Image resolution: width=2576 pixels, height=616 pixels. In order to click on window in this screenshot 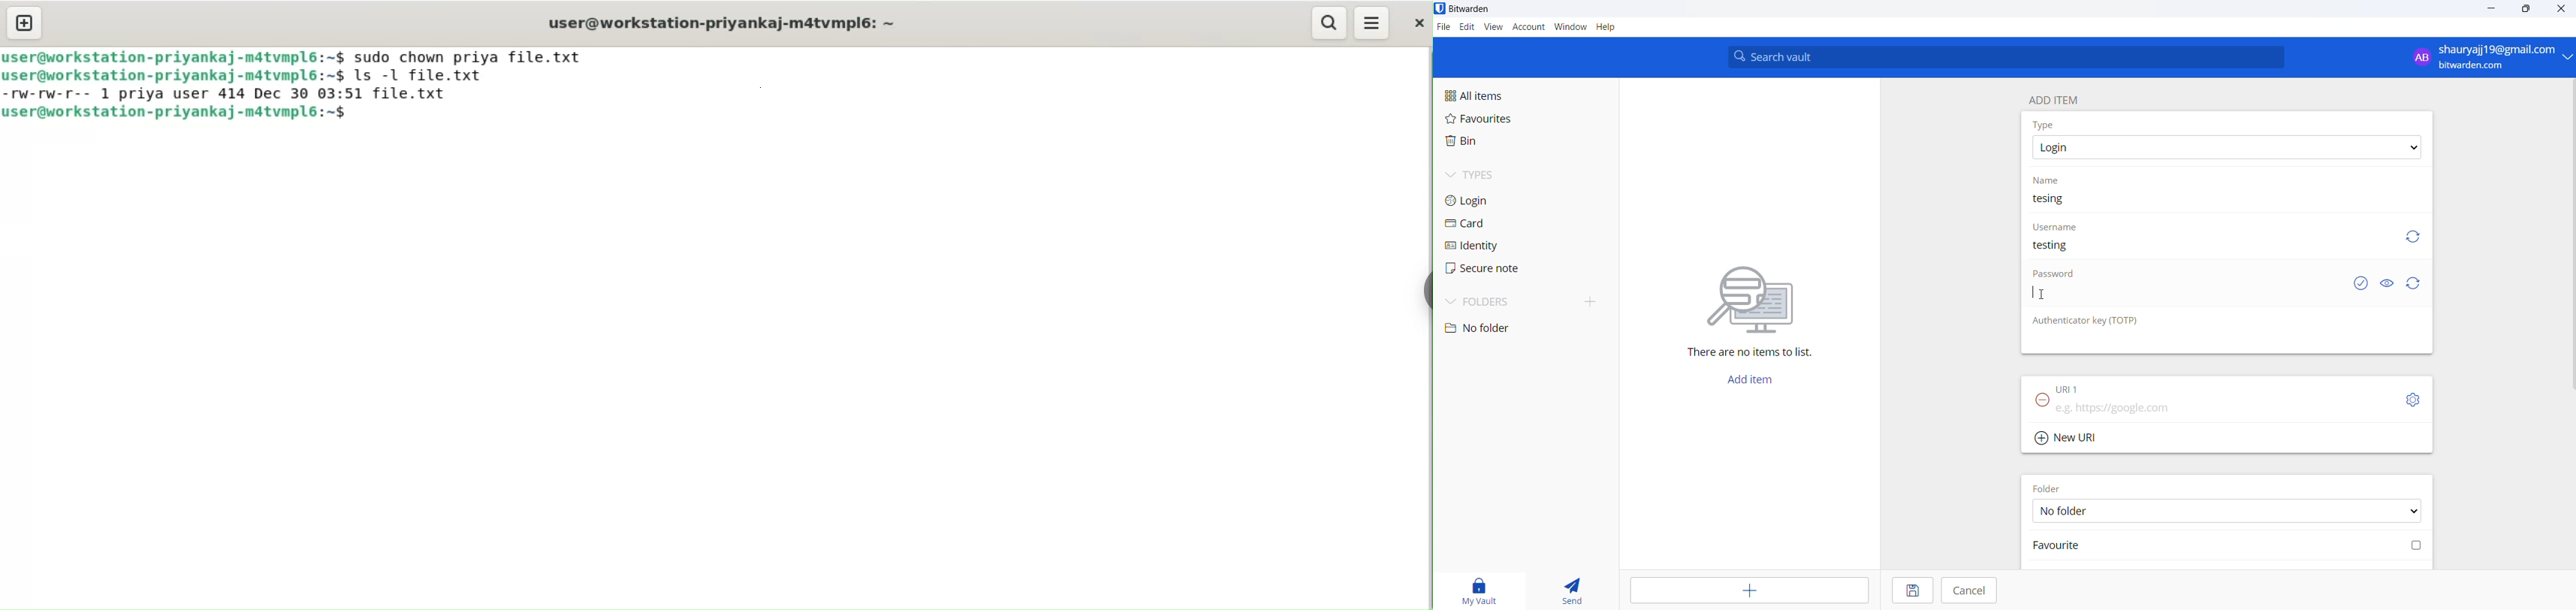, I will do `click(1570, 28)`.